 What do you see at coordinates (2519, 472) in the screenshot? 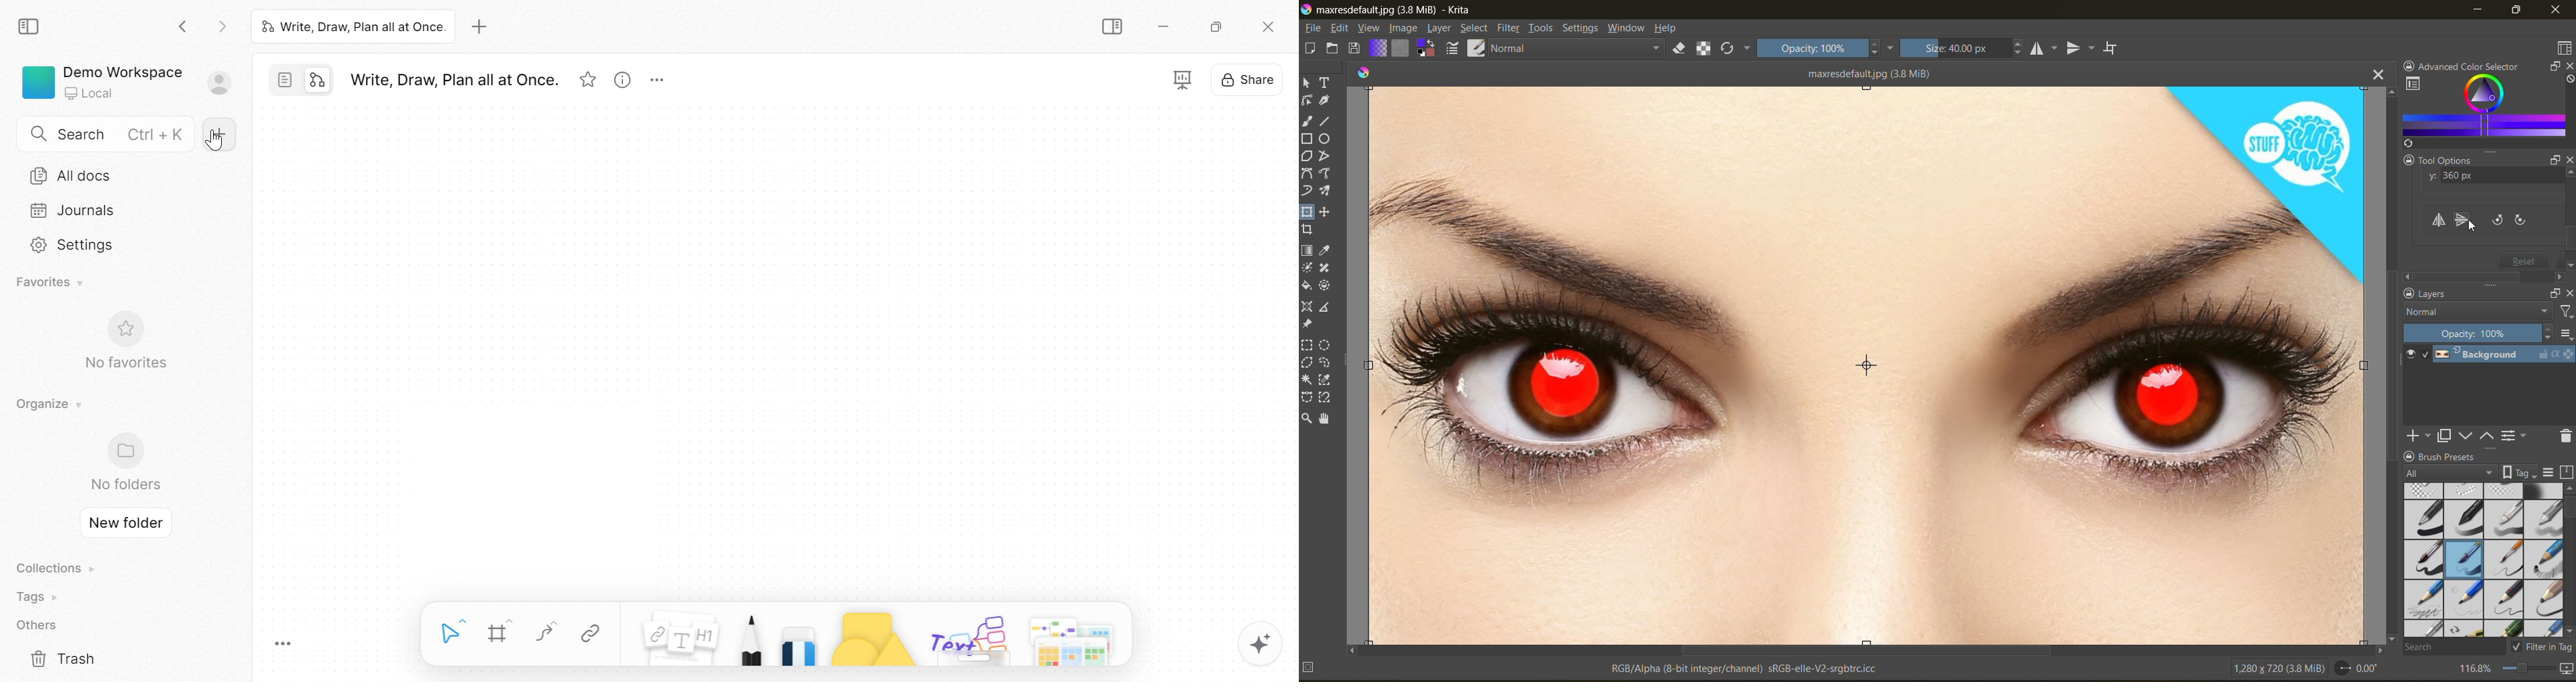
I see `show tag box` at bounding box center [2519, 472].